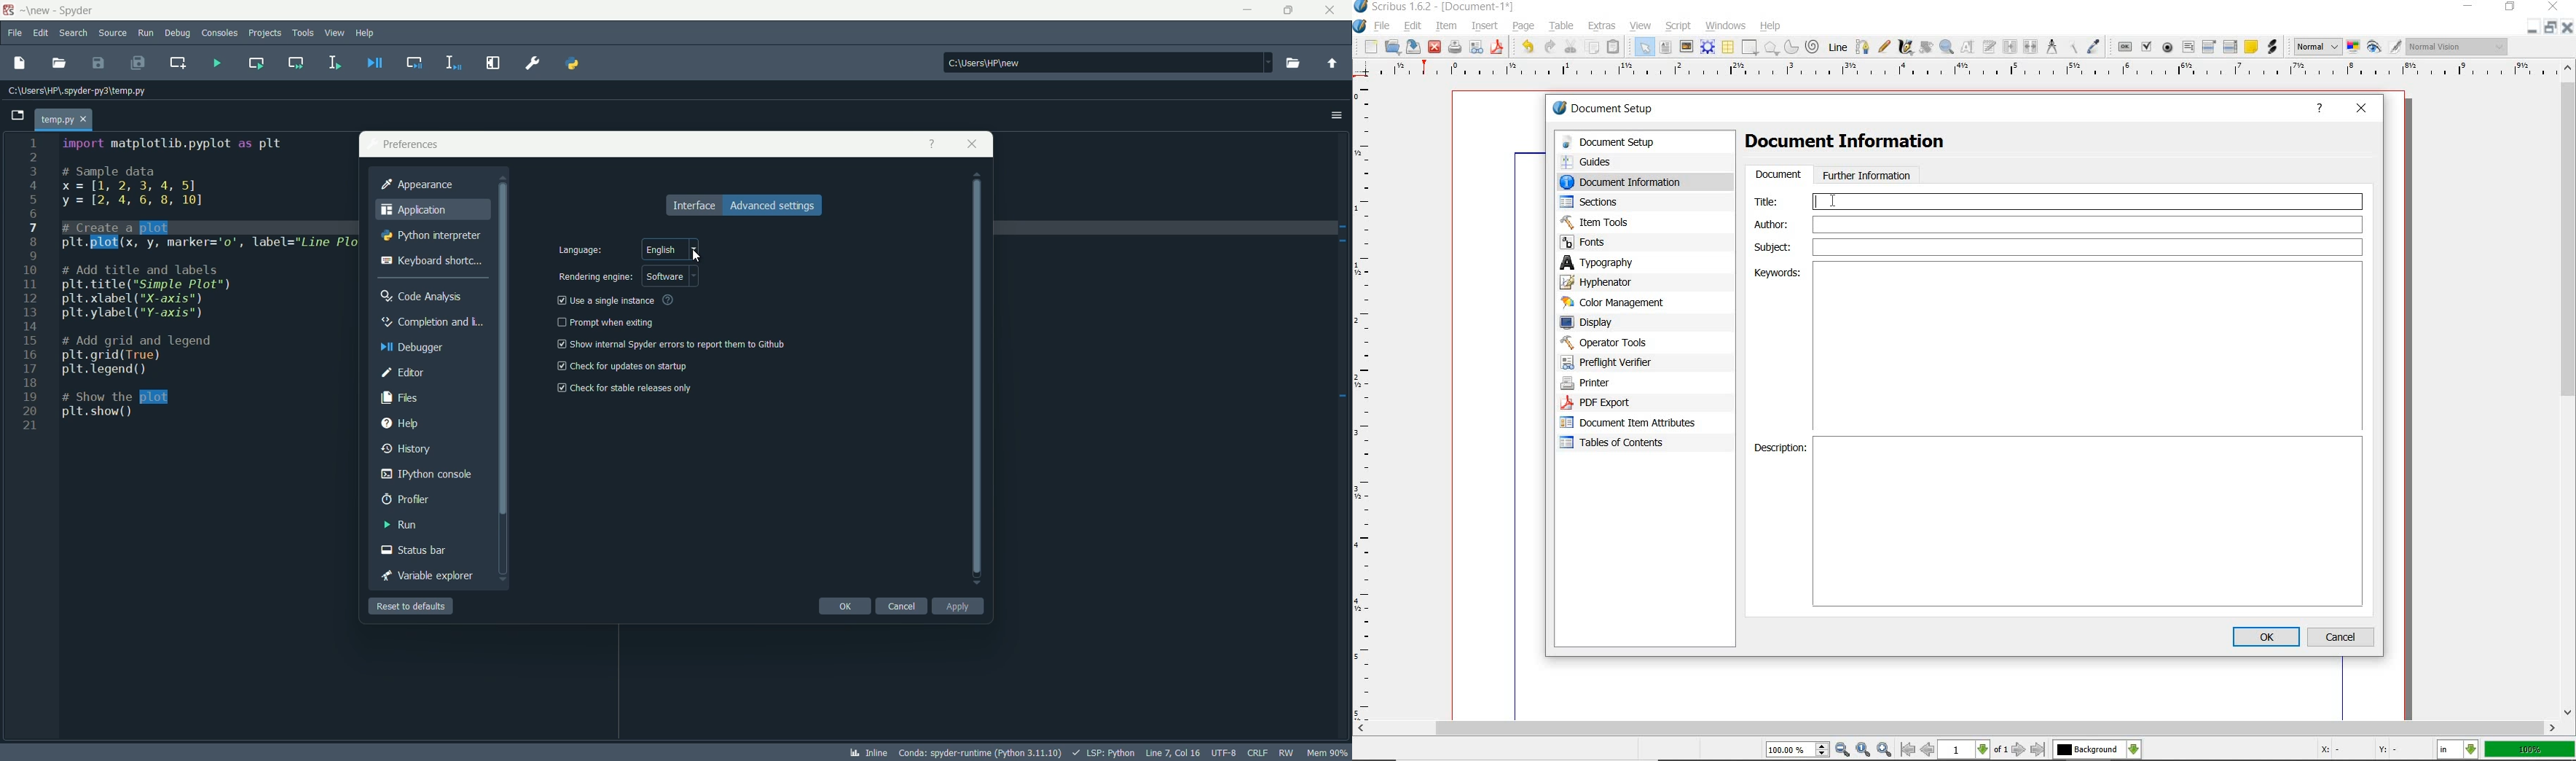 The height and width of the screenshot is (784, 2576). Describe the element at coordinates (2343, 636) in the screenshot. I see `cancel` at that location.